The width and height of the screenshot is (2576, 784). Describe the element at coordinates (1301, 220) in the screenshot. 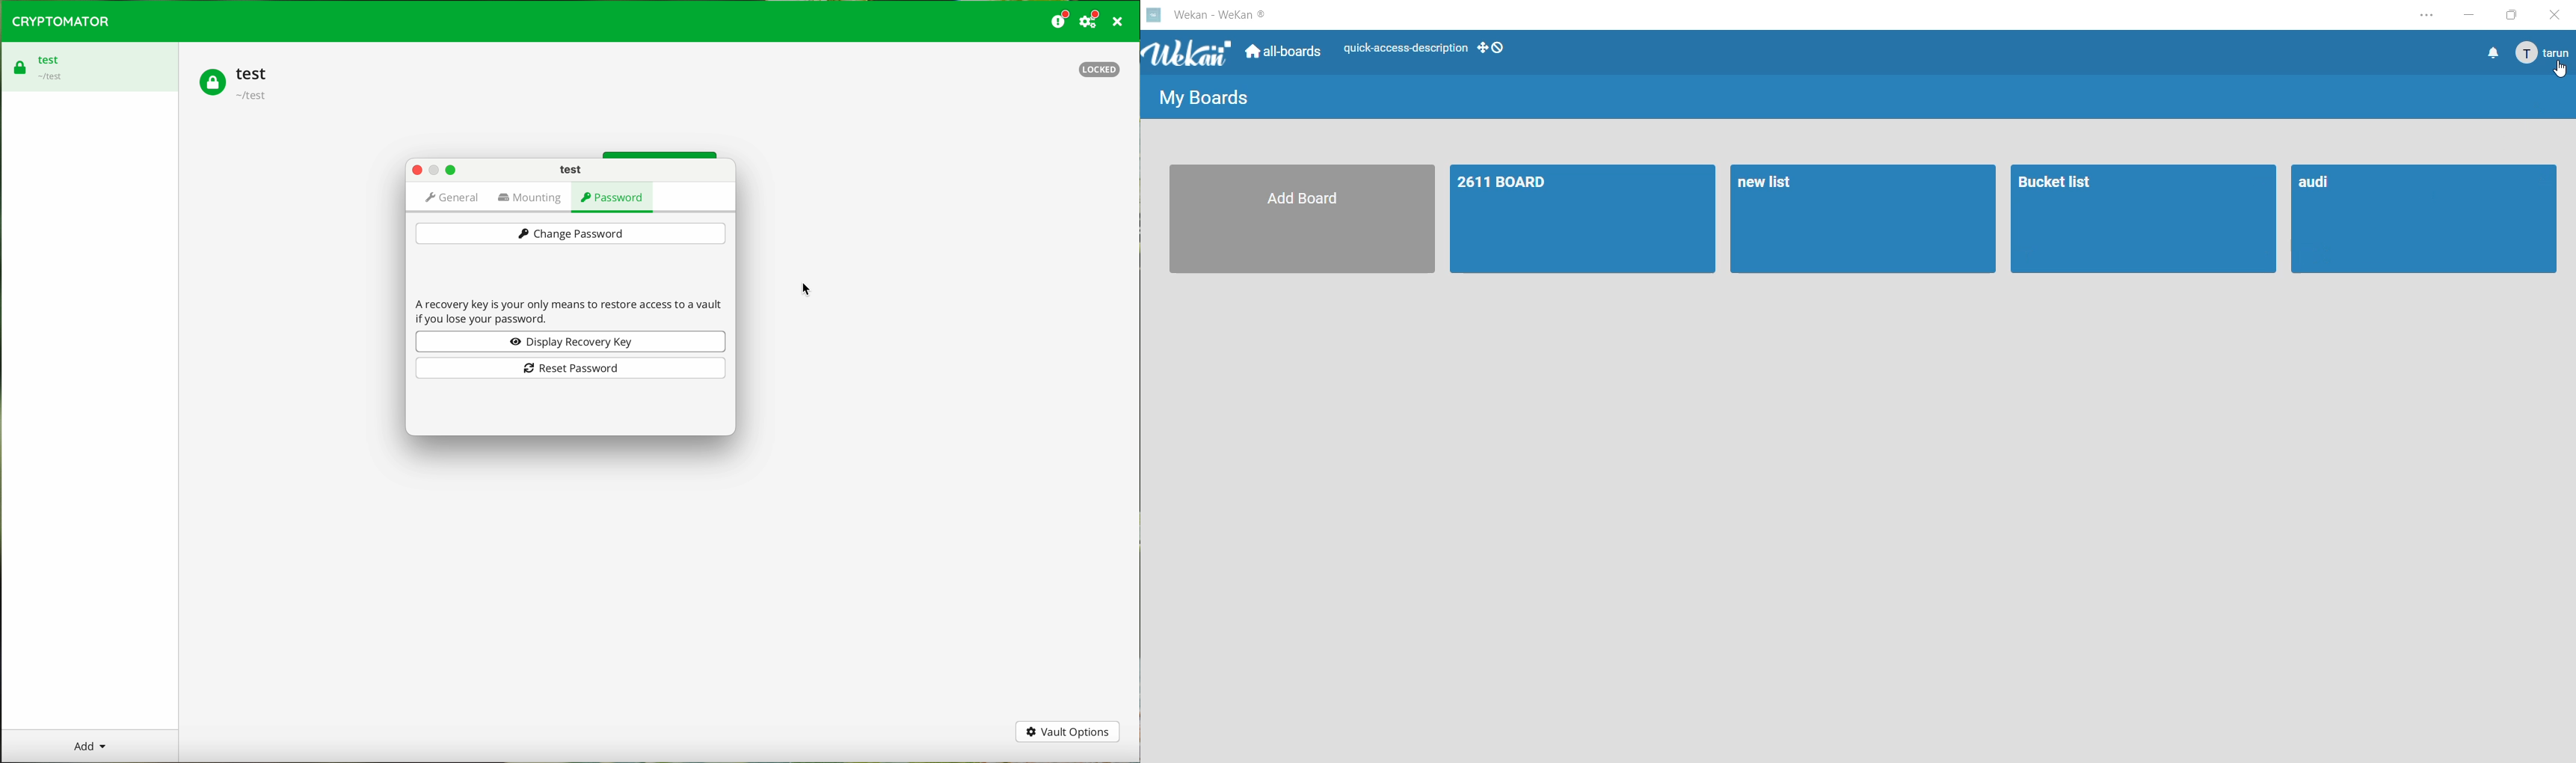

I see `add board` at that location.